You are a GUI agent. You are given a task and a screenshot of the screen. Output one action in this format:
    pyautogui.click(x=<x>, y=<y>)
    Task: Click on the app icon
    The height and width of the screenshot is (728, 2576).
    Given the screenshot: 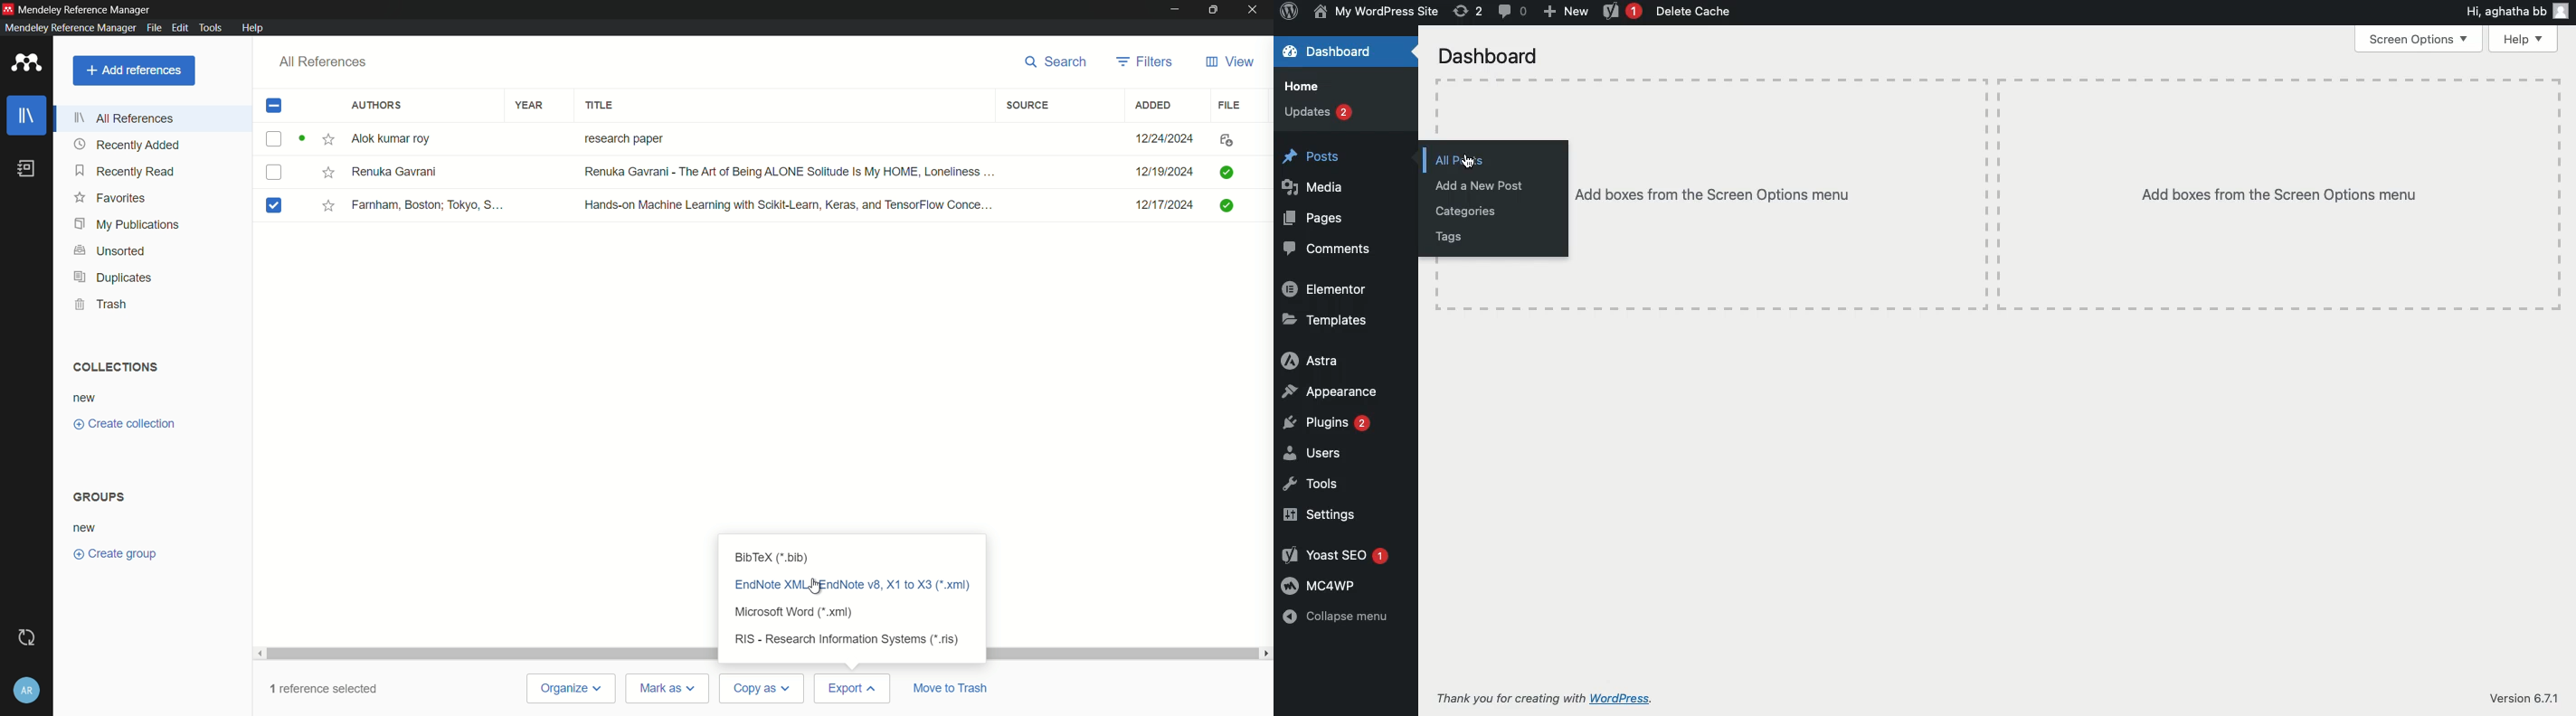 What is the action you would take?
    pyautogui.click(x=8, y=9)
    